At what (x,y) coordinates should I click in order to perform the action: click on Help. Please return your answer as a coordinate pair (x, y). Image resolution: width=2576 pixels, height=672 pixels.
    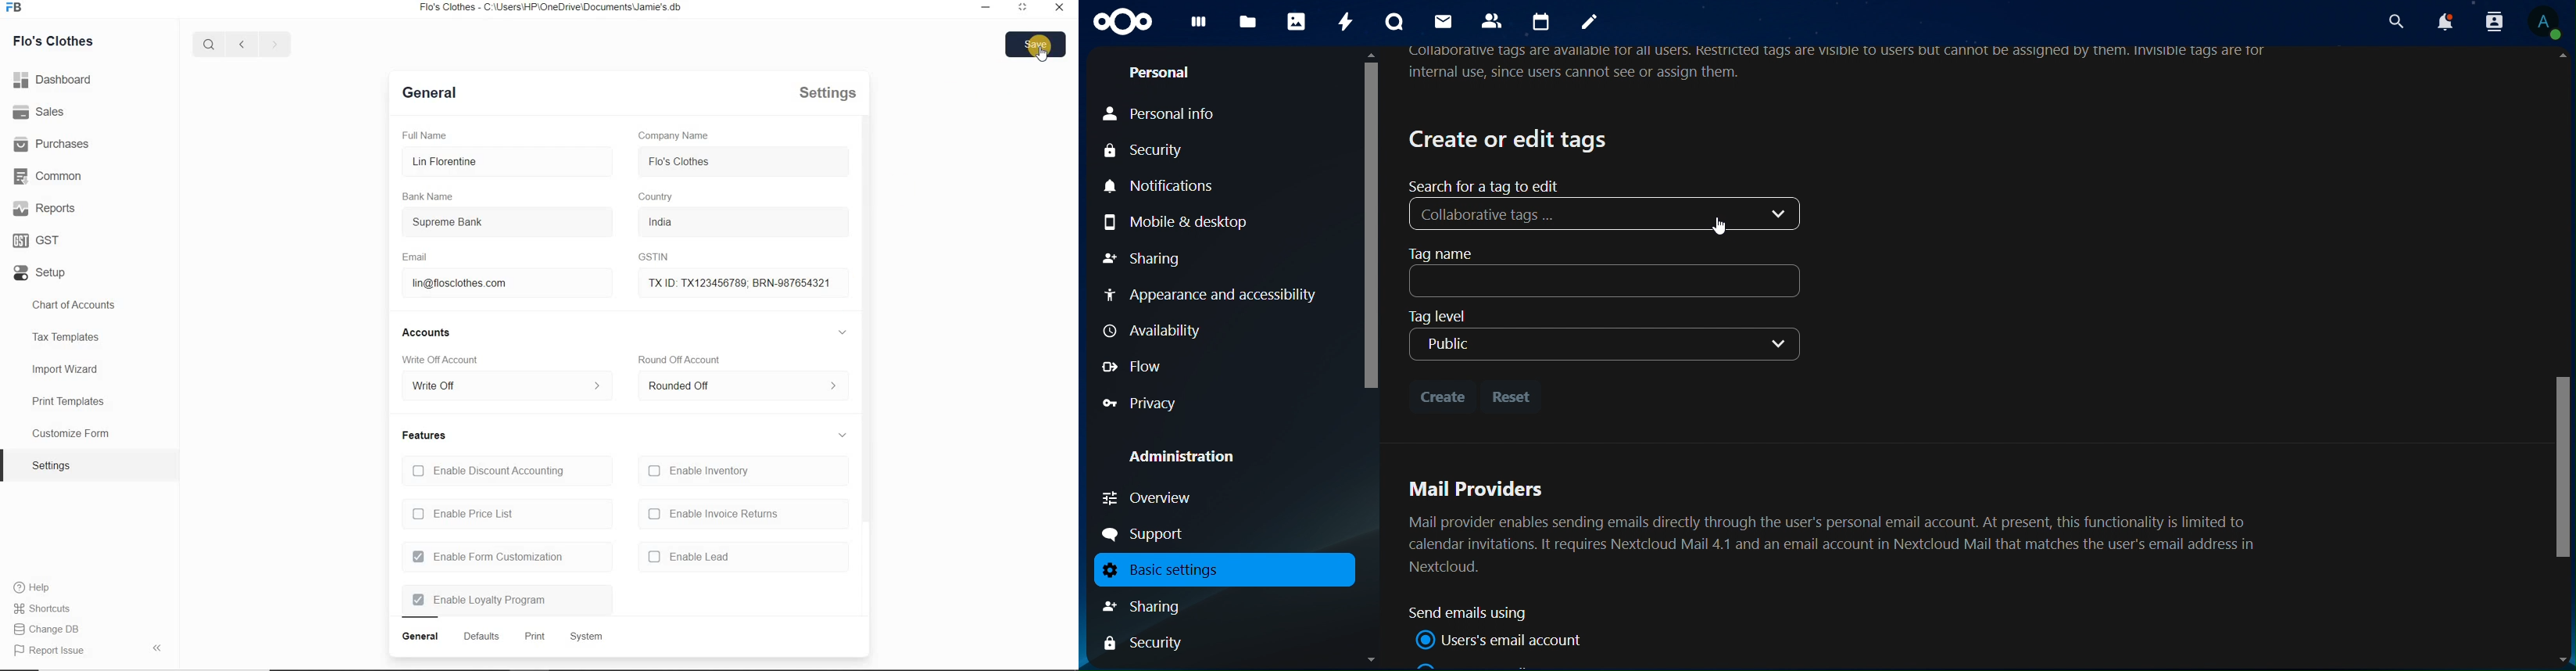
    Looking at the image, I should click on (36, 587).